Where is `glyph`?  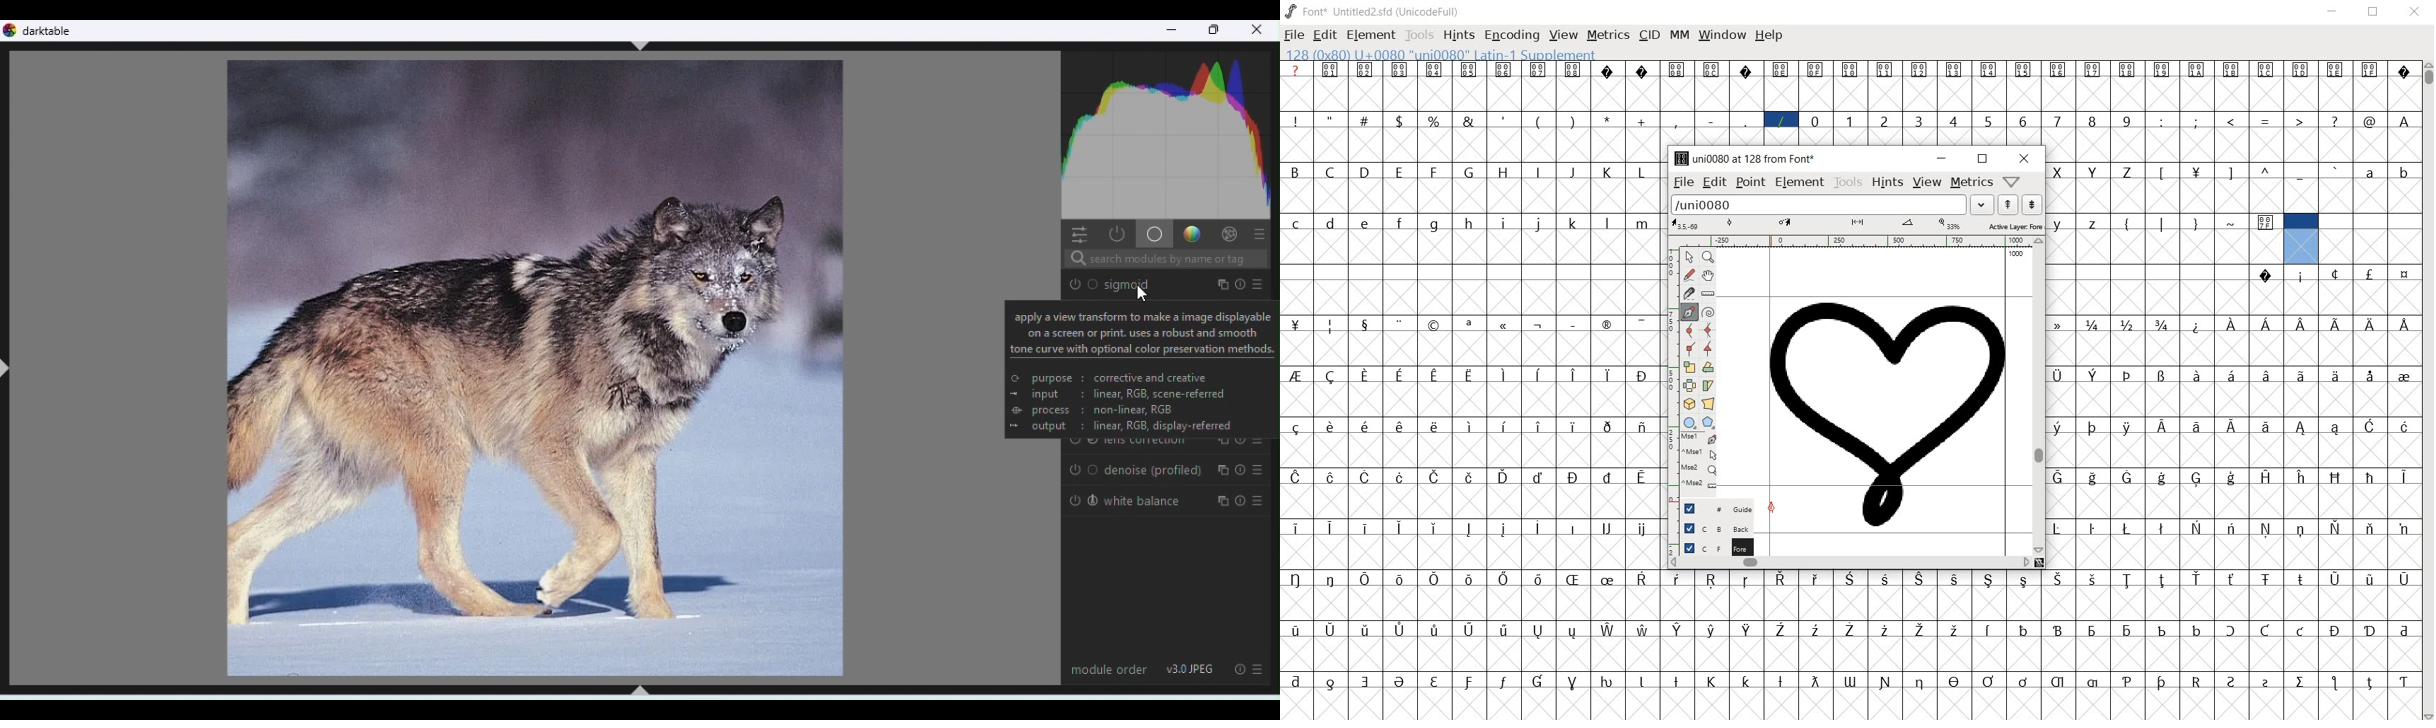
glyph is located at coordinates (2267, 170).